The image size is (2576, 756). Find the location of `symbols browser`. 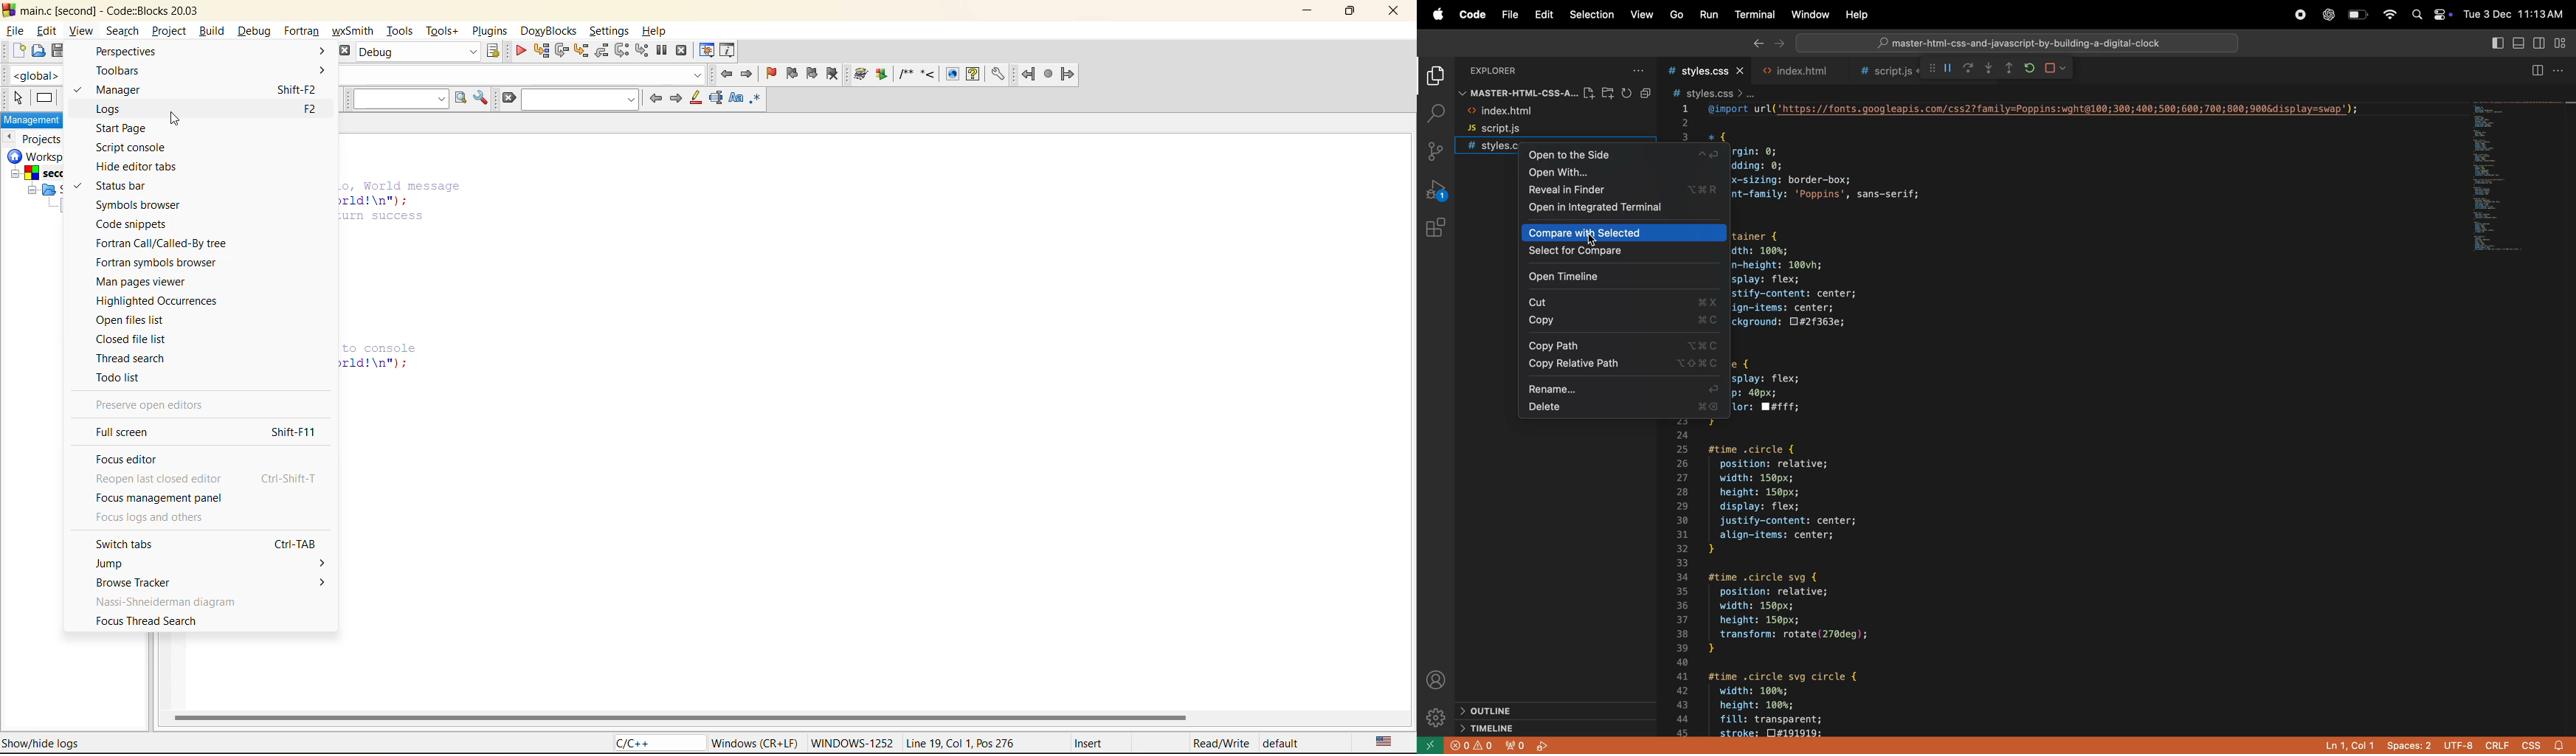

symbols browser is located at coordinates (148, 206).